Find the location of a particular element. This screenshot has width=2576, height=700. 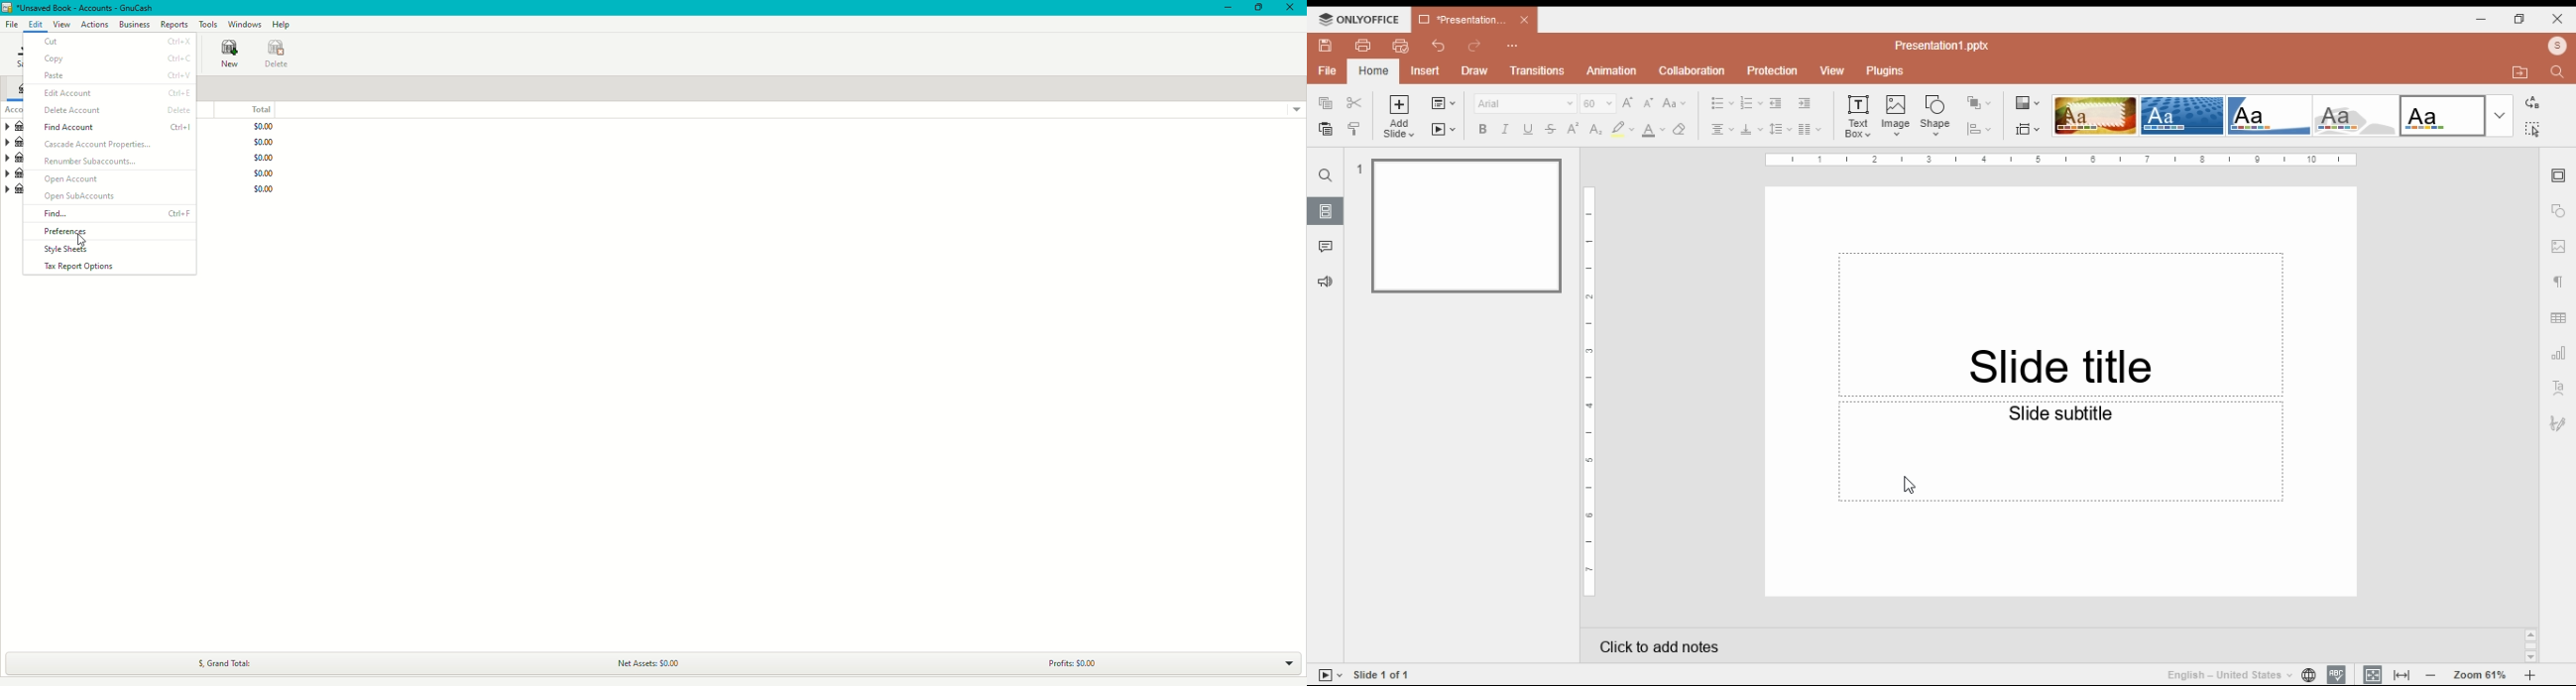

Windows is located at coordinates (244, 25).